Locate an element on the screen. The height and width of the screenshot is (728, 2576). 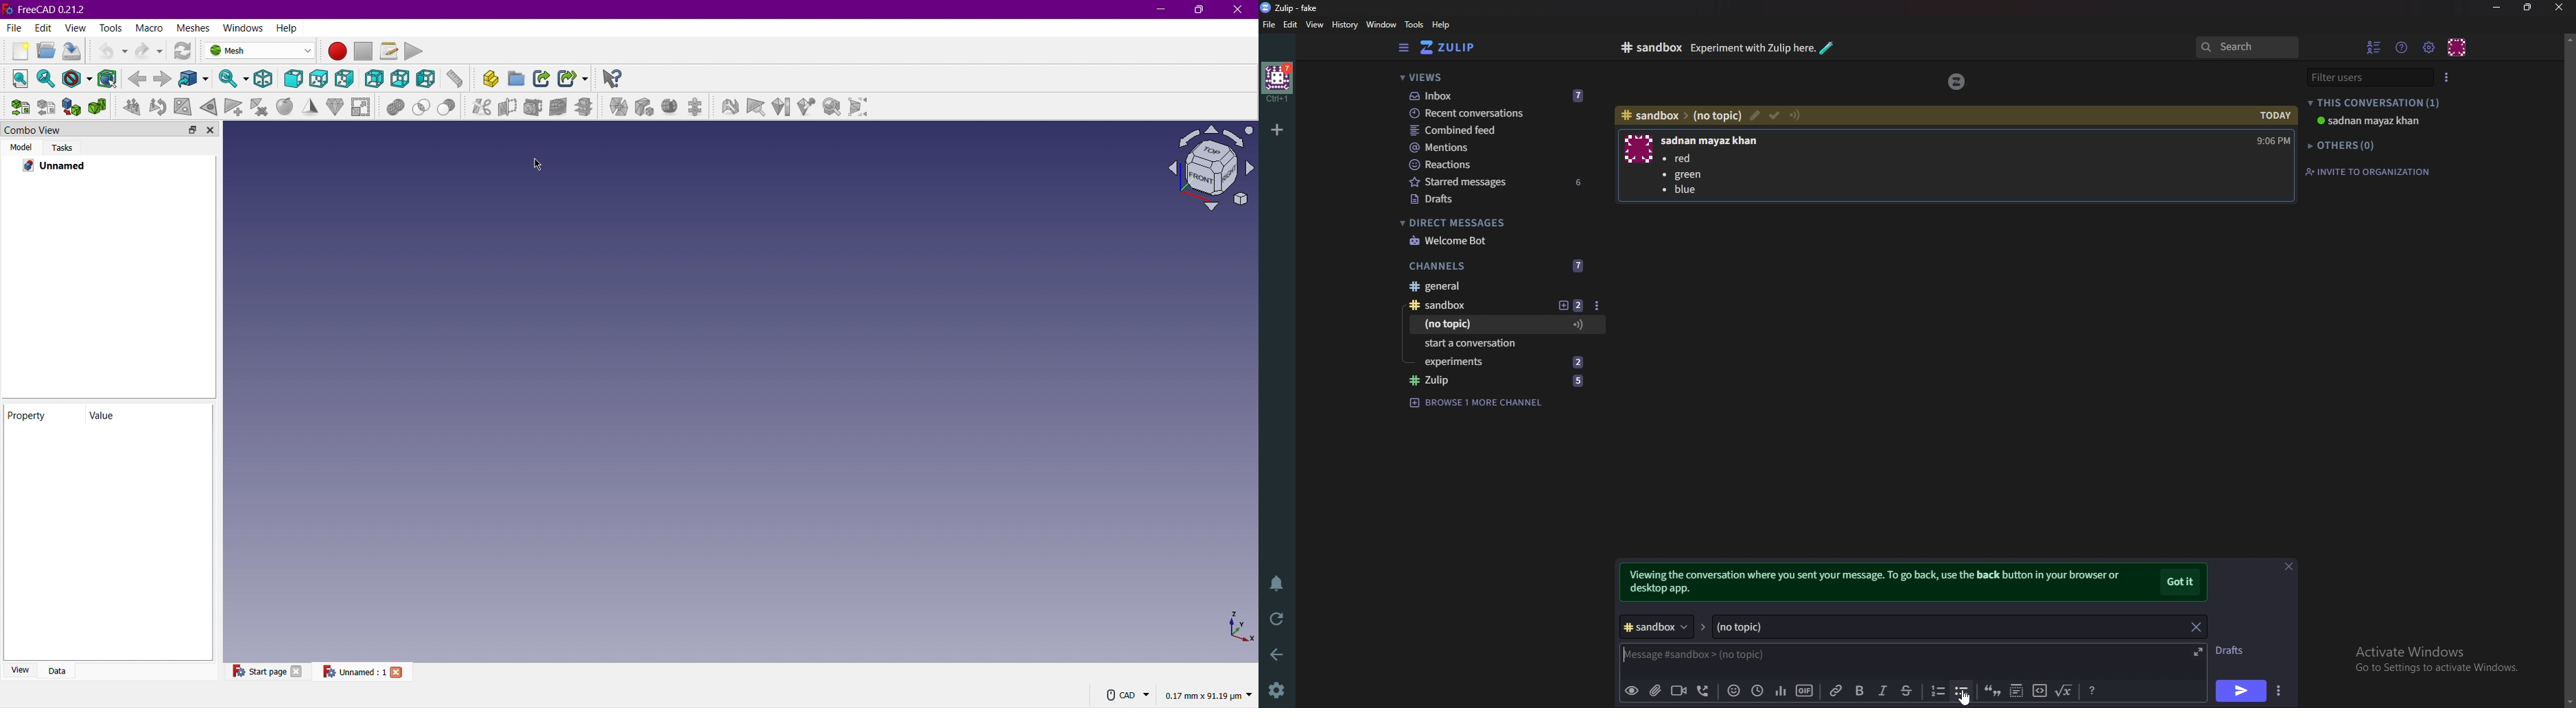
Regular solid is located at coordinates (97, 106).